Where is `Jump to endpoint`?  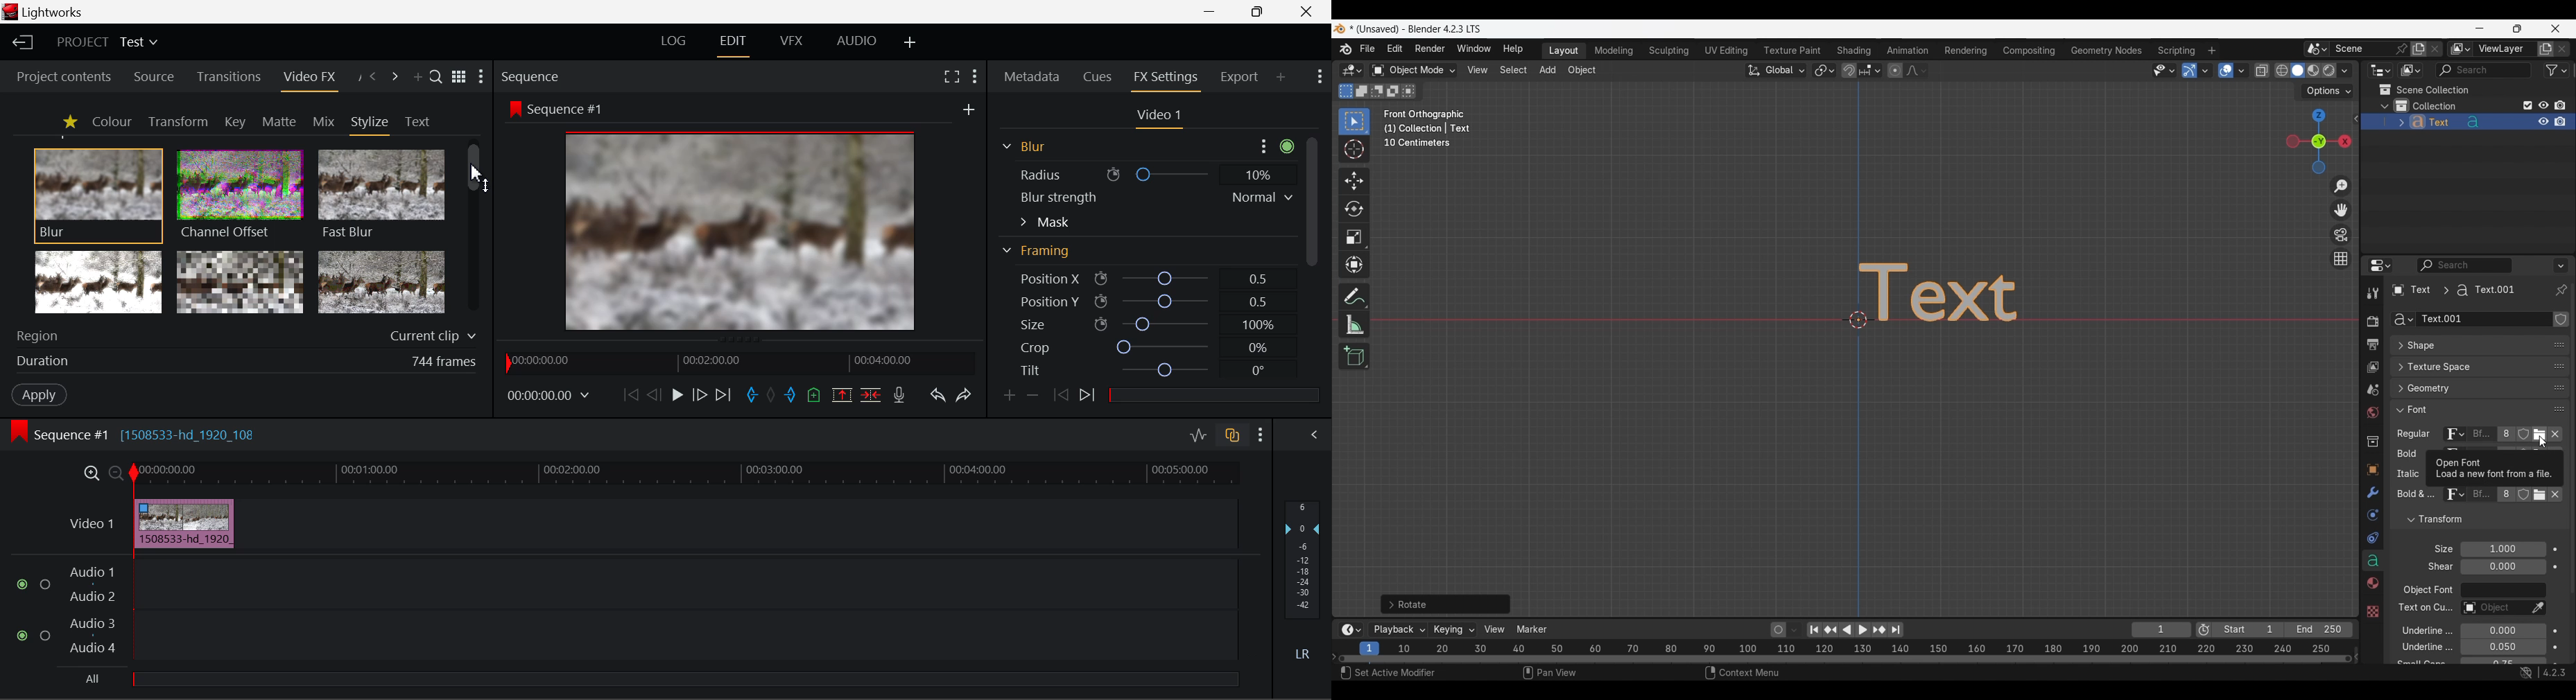 Jump to endpoint is located at coordinates (1814, 630).